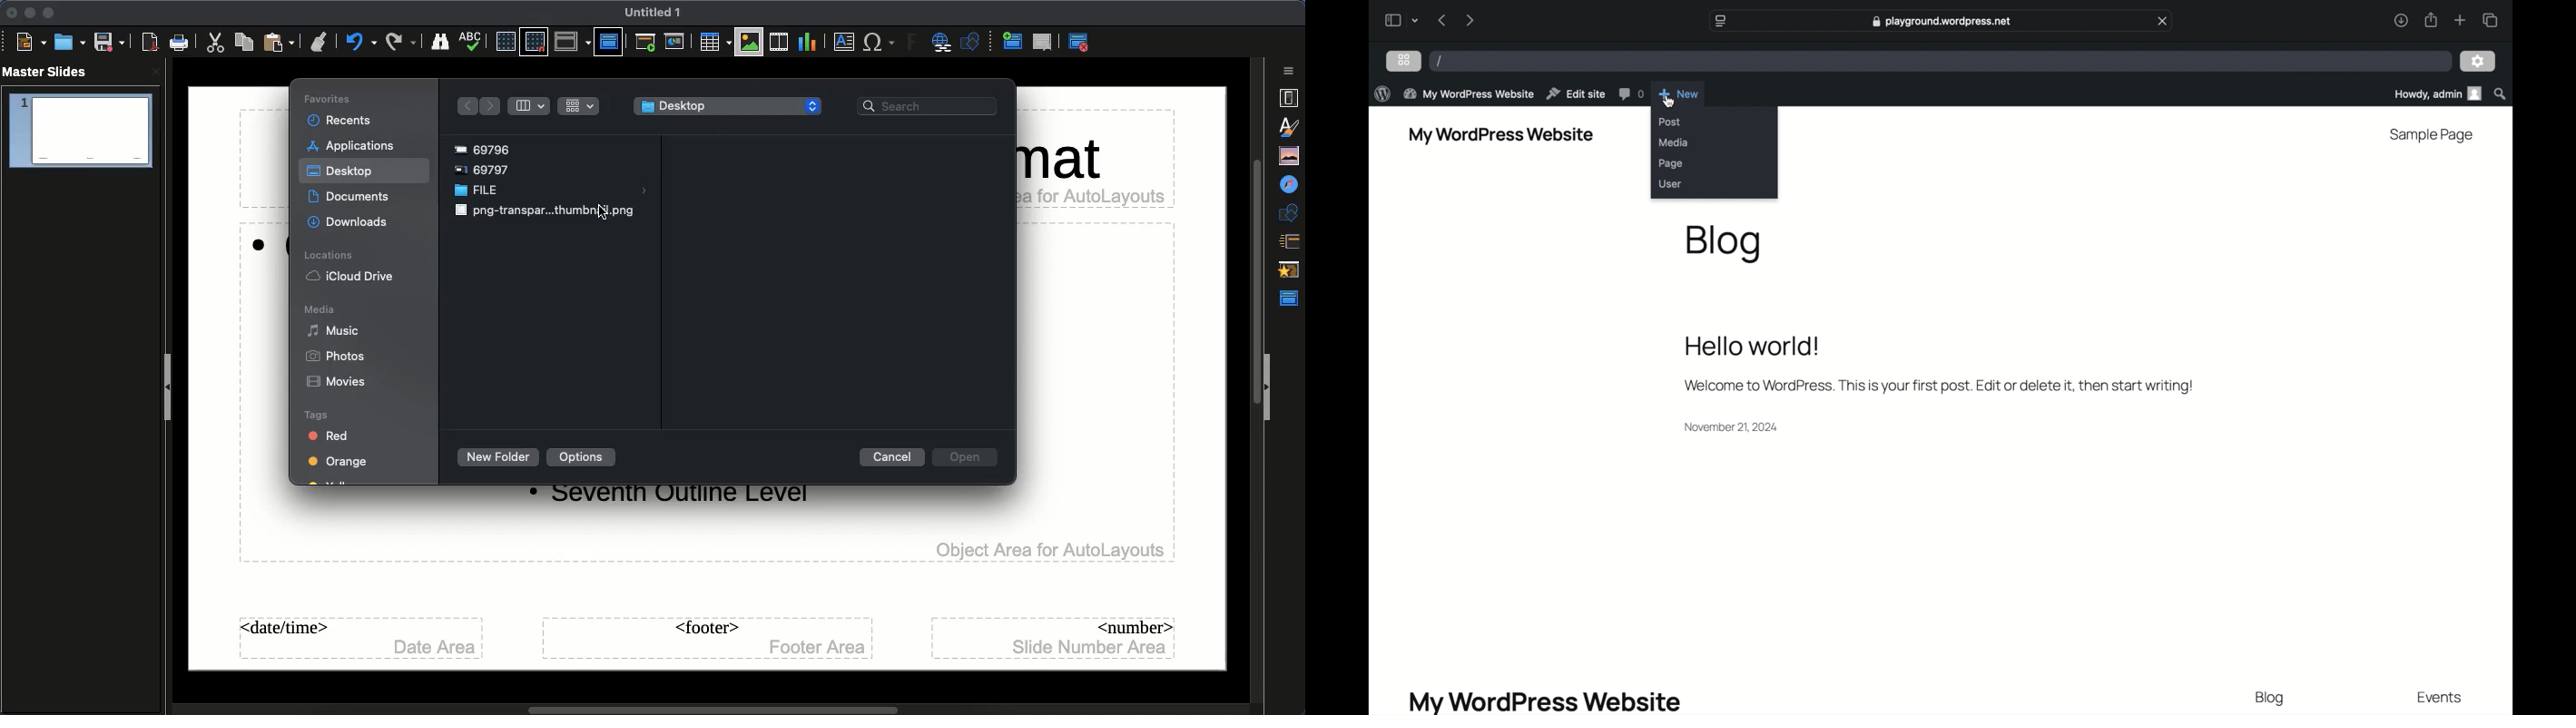 This screenshot has height=728, width=2576. I want to click on Properties, so click(1288, 98).